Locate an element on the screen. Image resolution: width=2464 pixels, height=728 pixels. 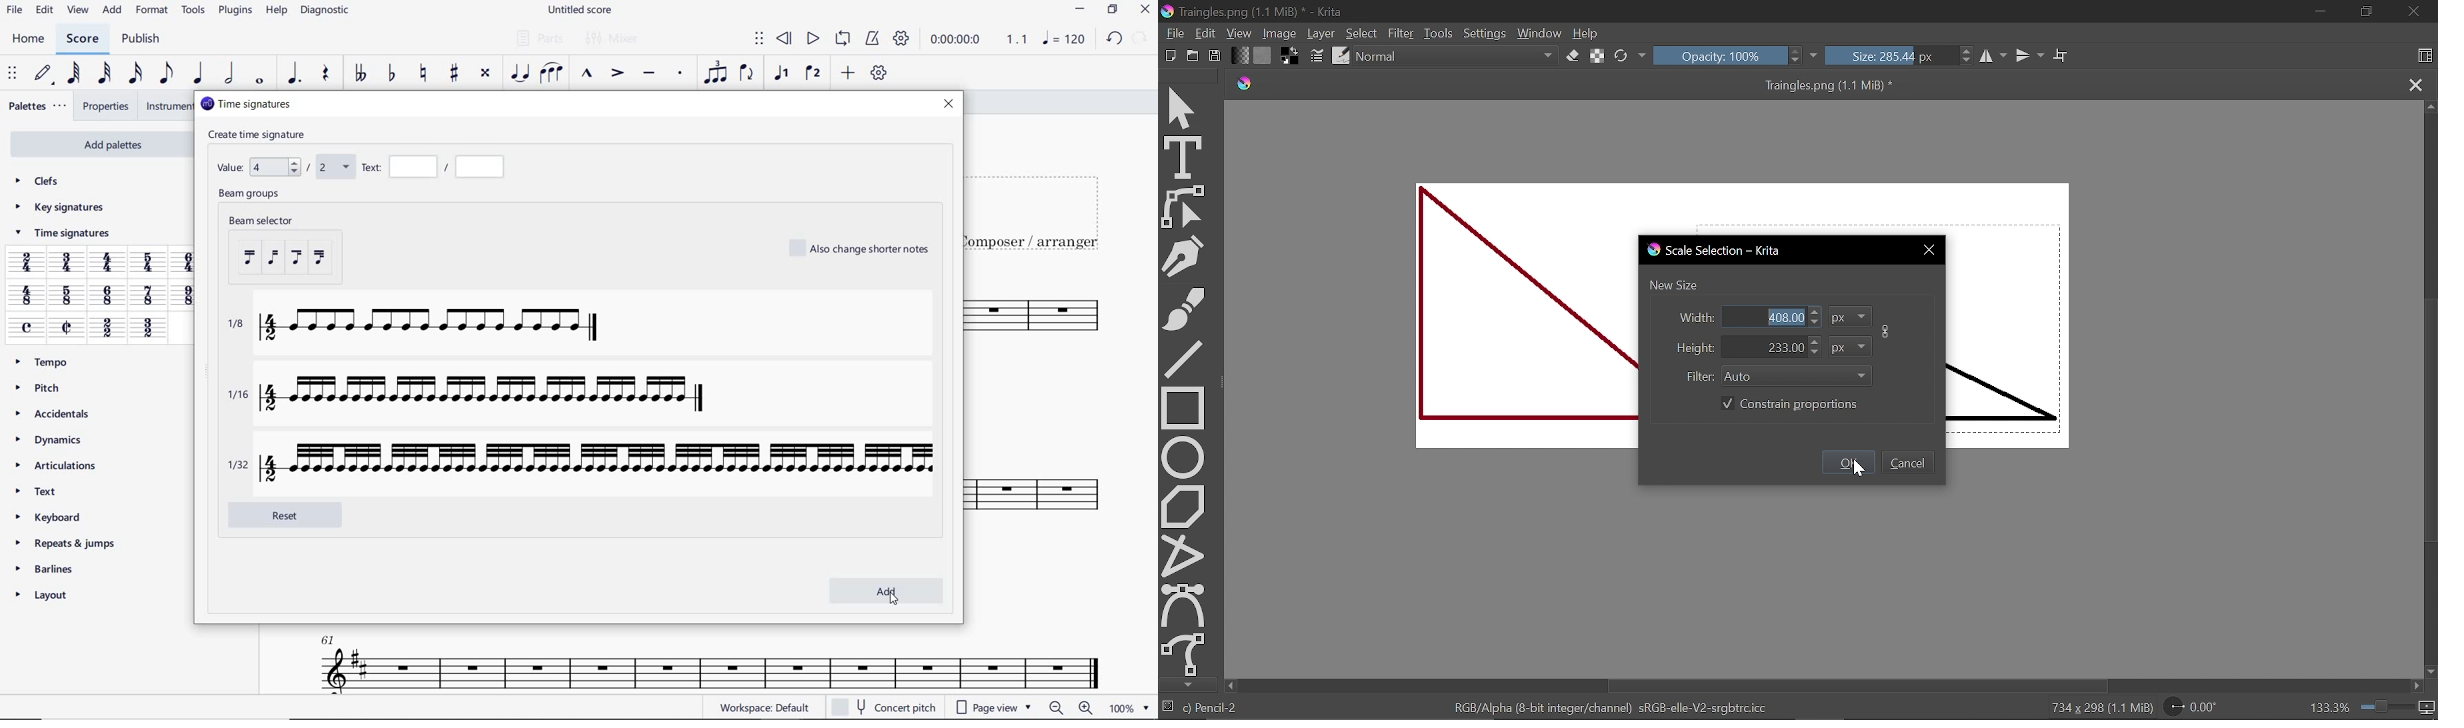
Text is located at coordinates (434, 167).